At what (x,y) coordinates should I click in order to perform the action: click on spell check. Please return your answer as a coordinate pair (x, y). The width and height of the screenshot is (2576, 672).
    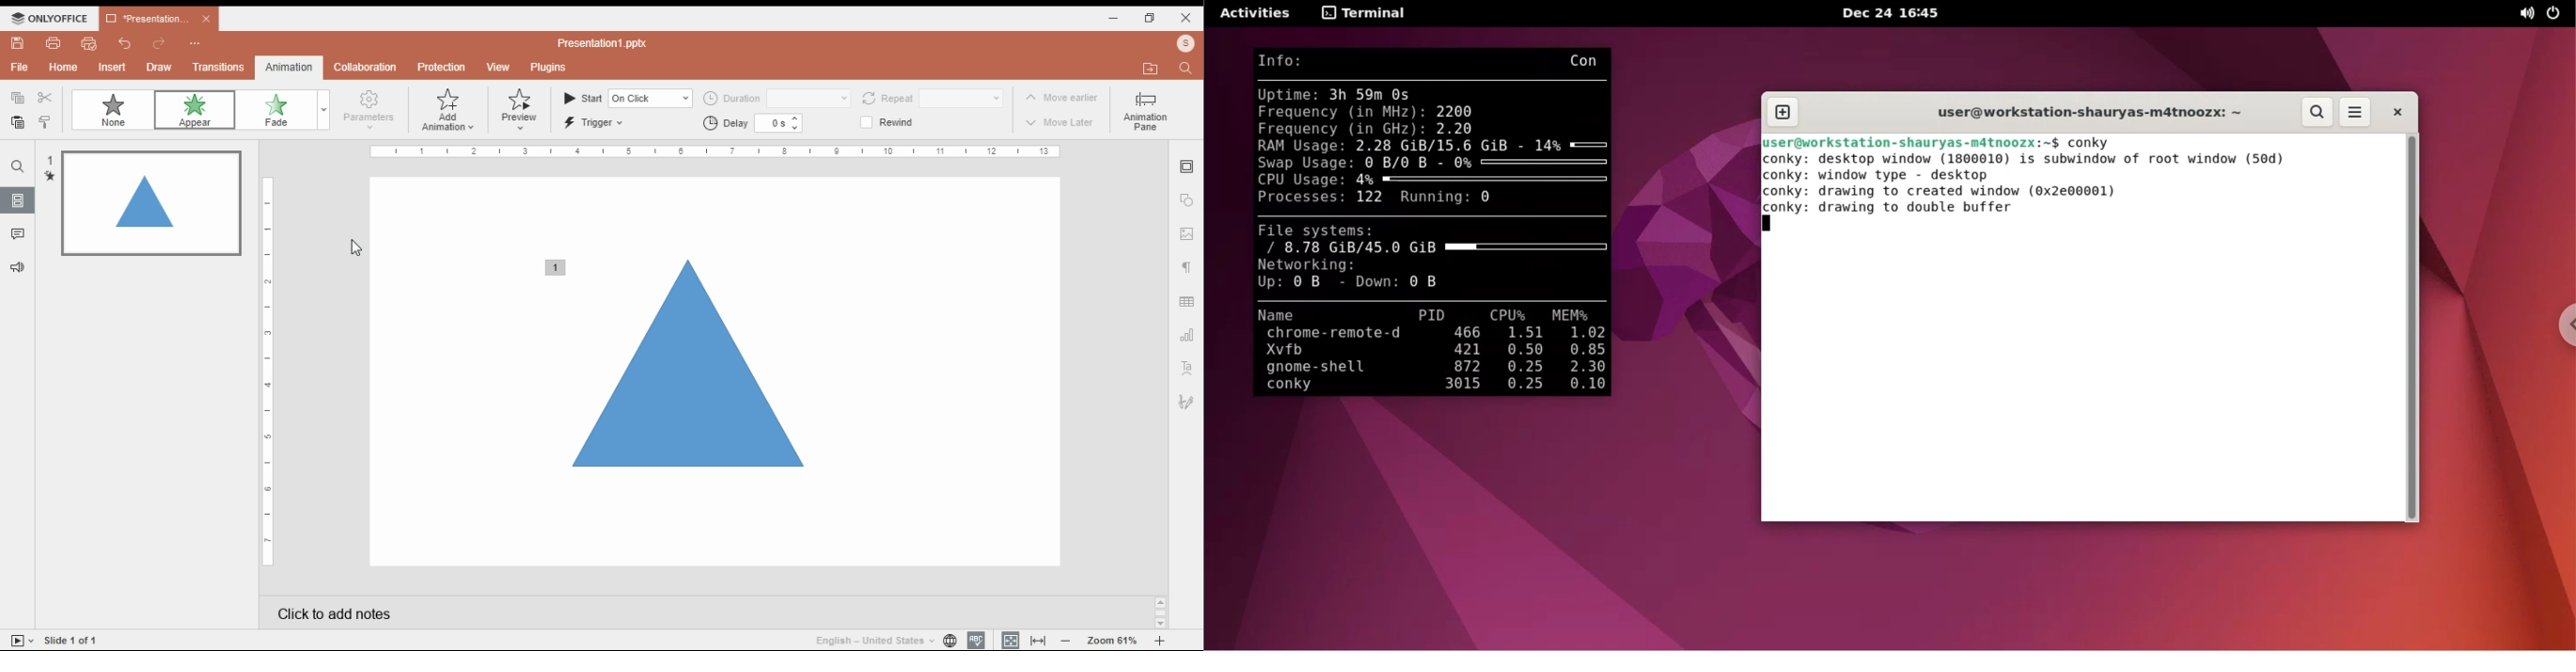
    Looking at the image, I should click on (976, 641).